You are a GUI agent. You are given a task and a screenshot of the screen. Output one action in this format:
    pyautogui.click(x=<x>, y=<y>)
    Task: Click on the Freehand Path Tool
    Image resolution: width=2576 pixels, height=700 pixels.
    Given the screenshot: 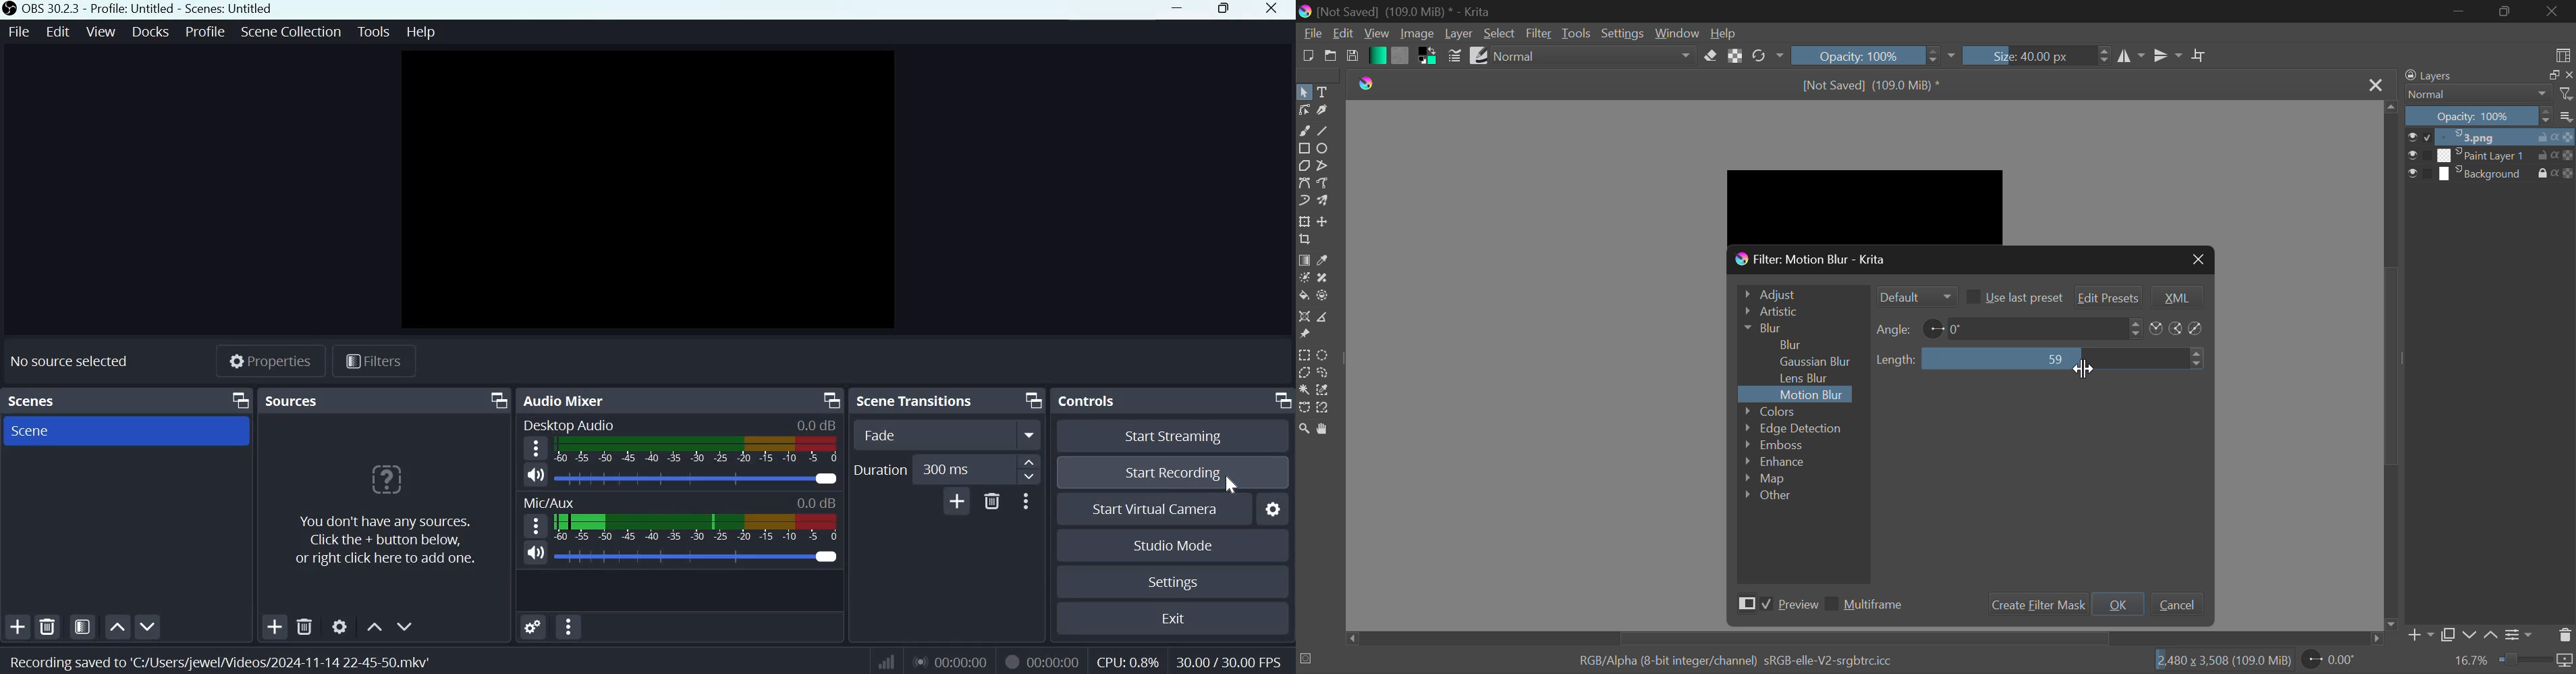 What is the action you would take?
    pyautogui.click(x=1324, y=182)
    